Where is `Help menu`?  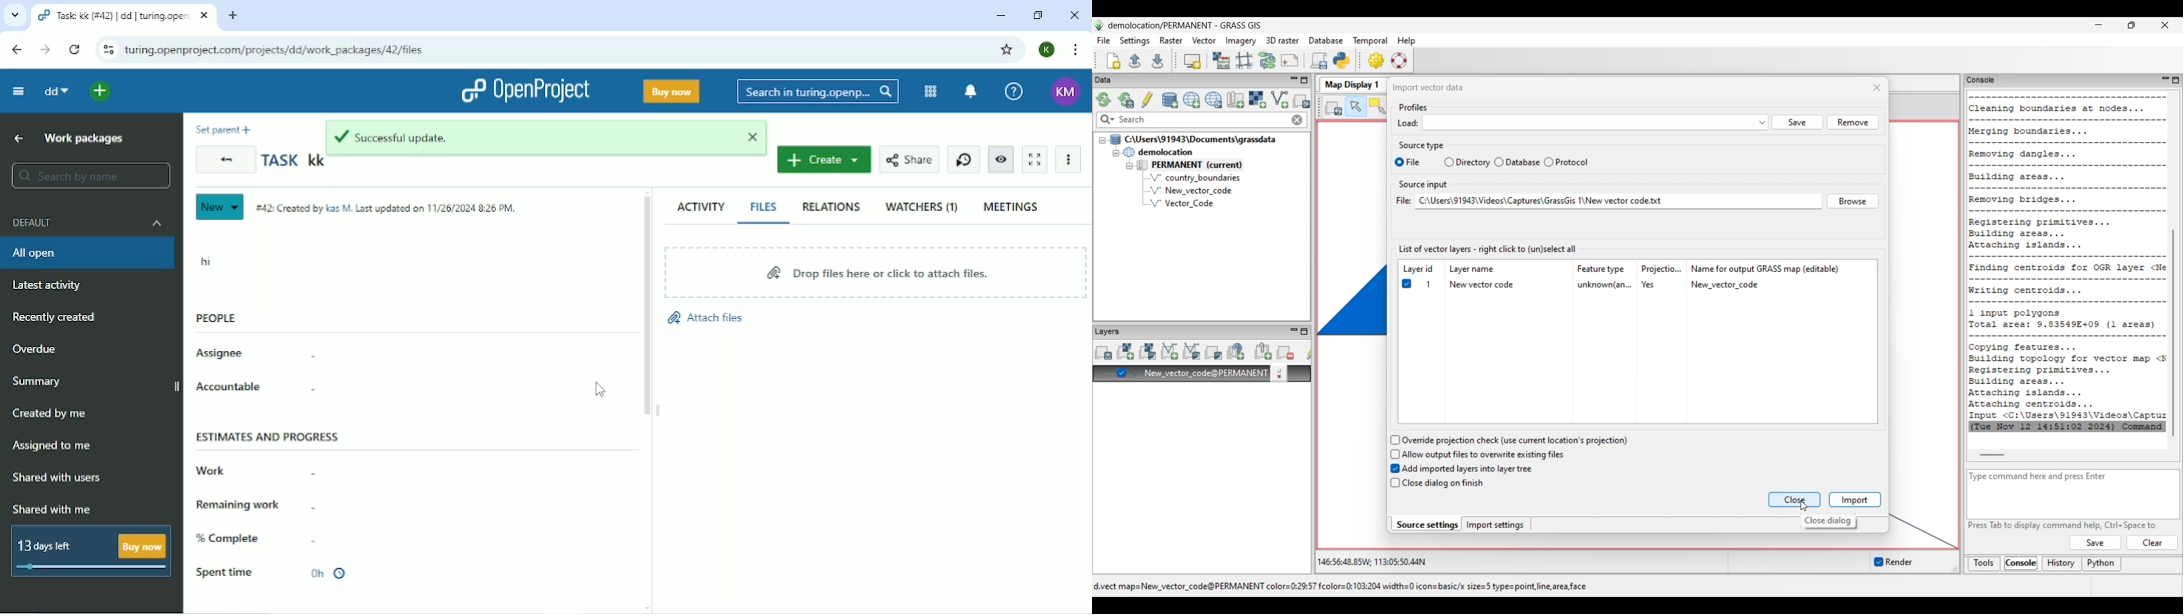
Help menu is located at coordinates (1406, 40).